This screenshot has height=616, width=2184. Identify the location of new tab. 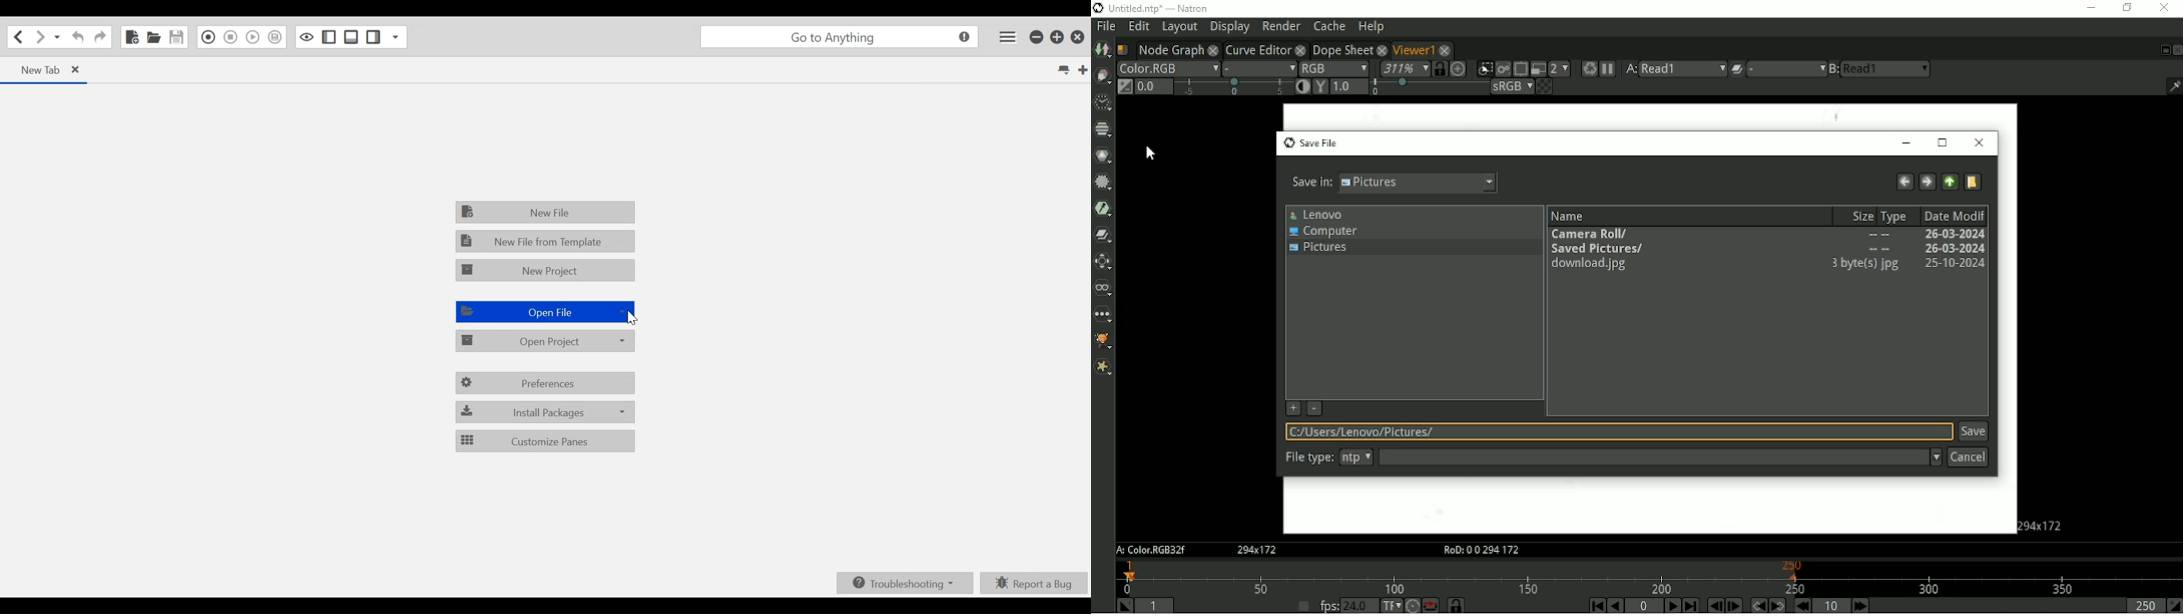
(34, 70).